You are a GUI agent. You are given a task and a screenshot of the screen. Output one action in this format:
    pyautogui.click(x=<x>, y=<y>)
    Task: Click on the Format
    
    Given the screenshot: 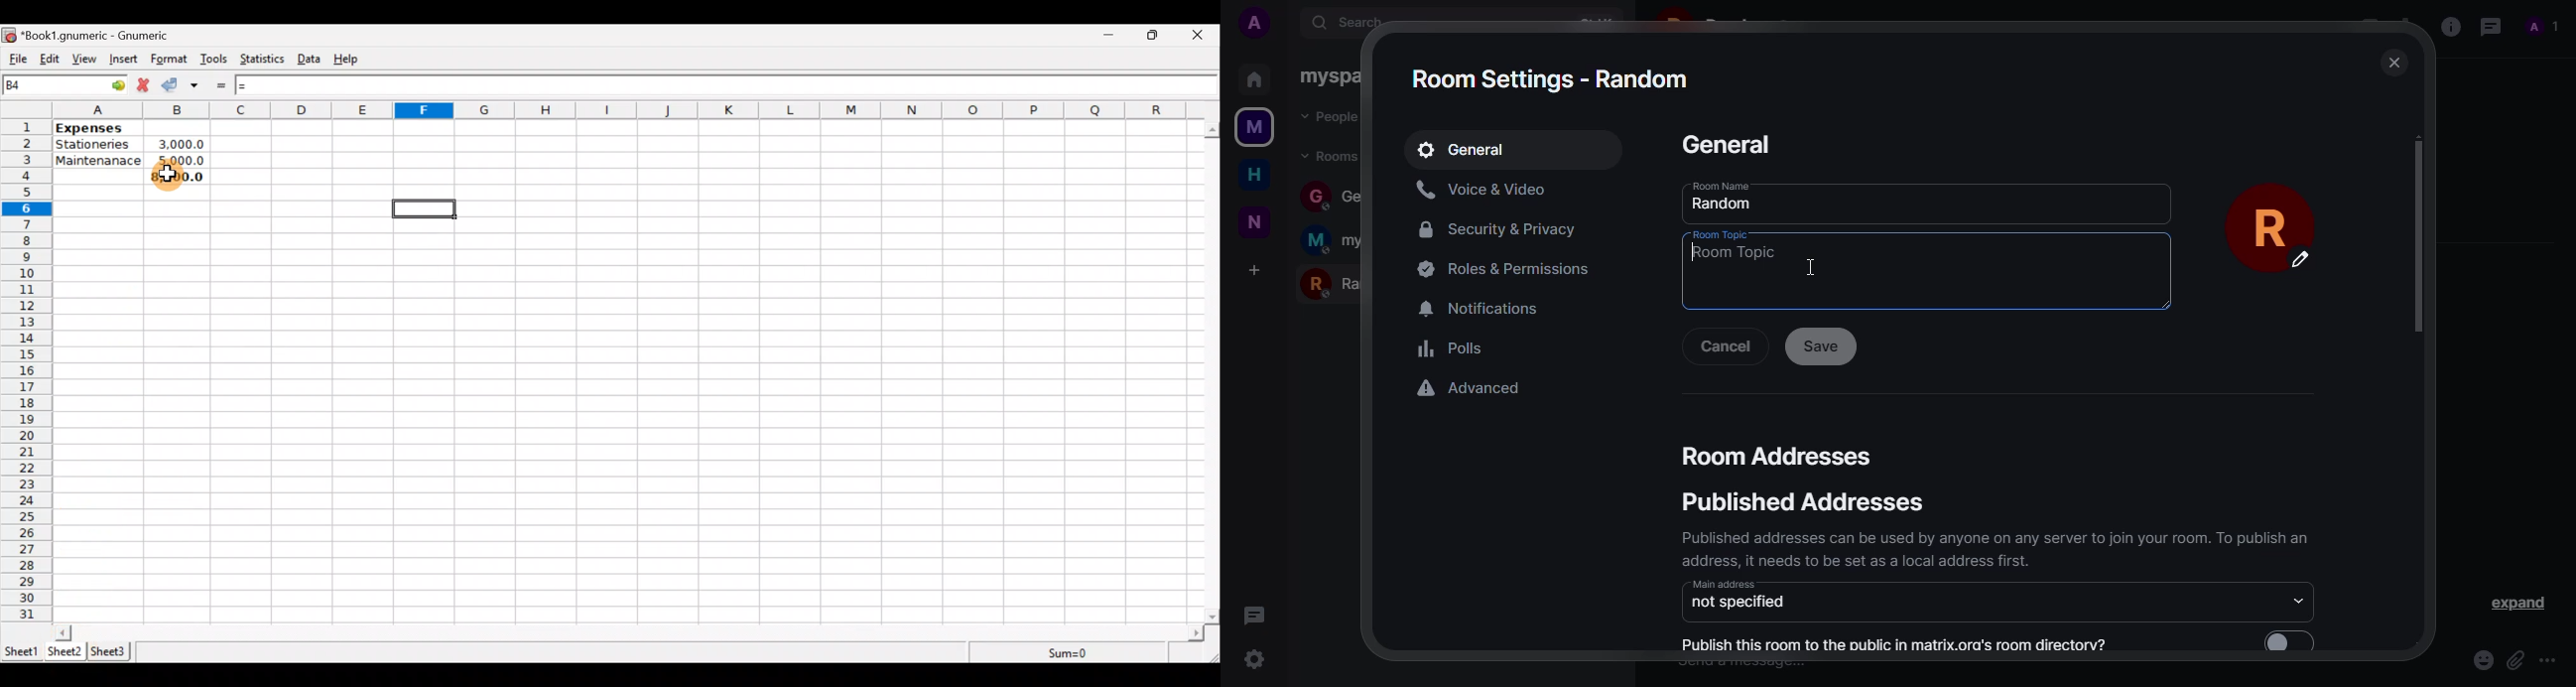 What is the action you would take?
    pyautogui.click(x=169, y=60)
    